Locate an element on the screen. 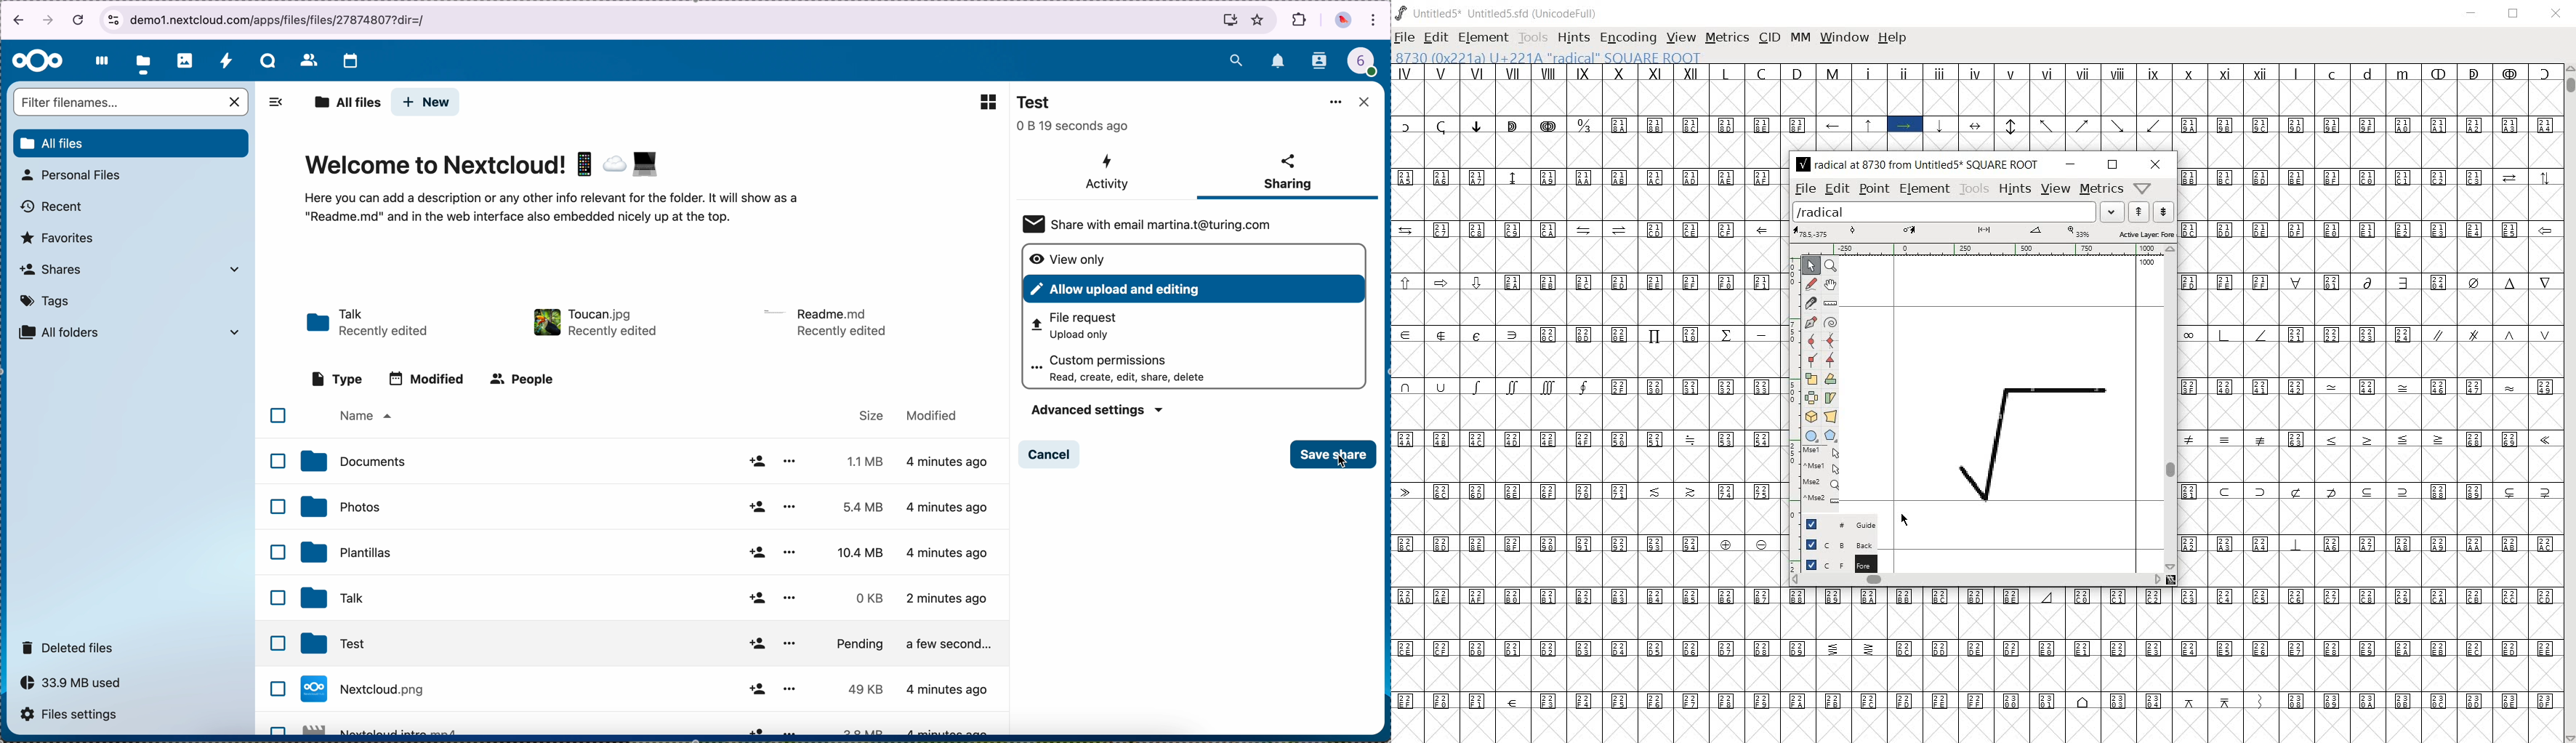 The image size is (2576, 756). capacity is located at coordinates (77, 686).